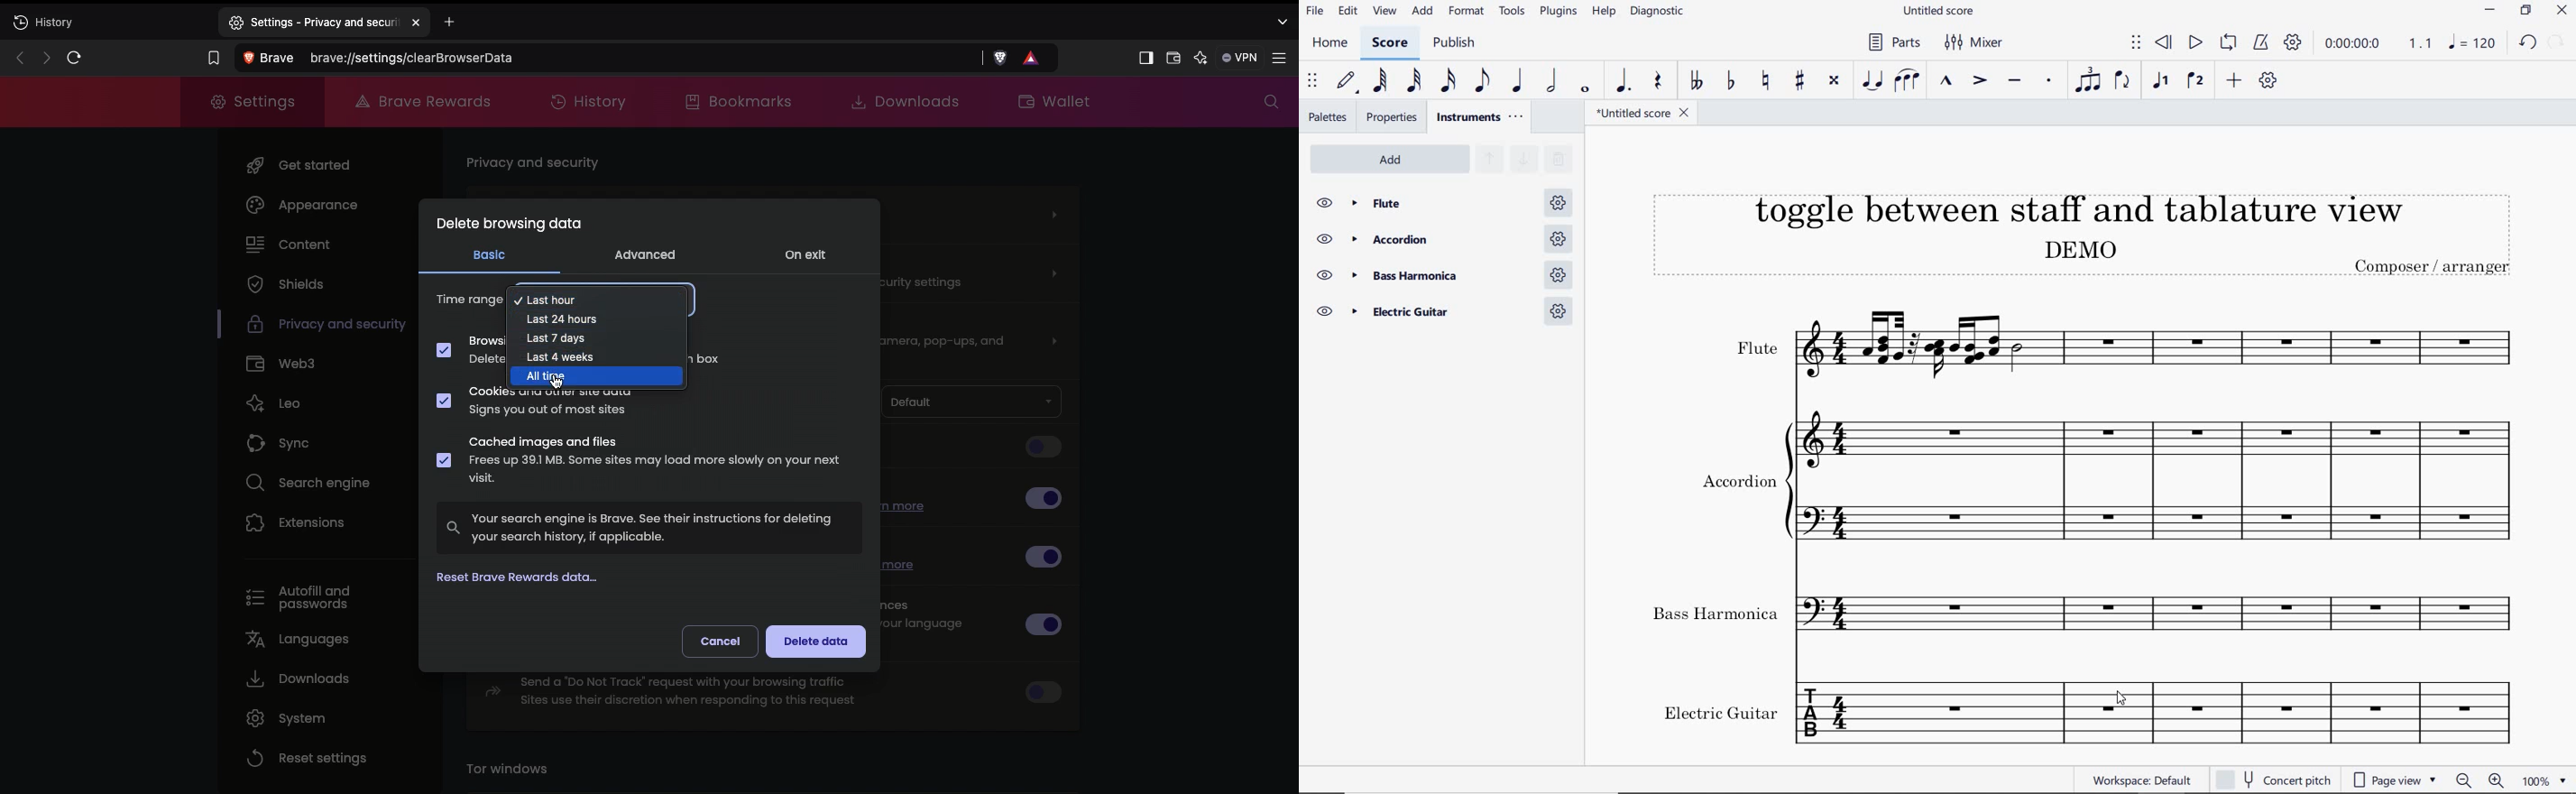 Image resolution: width=2576 pixels, height=812 pixels. I want to click on toggle flat, so click(1731, 81).